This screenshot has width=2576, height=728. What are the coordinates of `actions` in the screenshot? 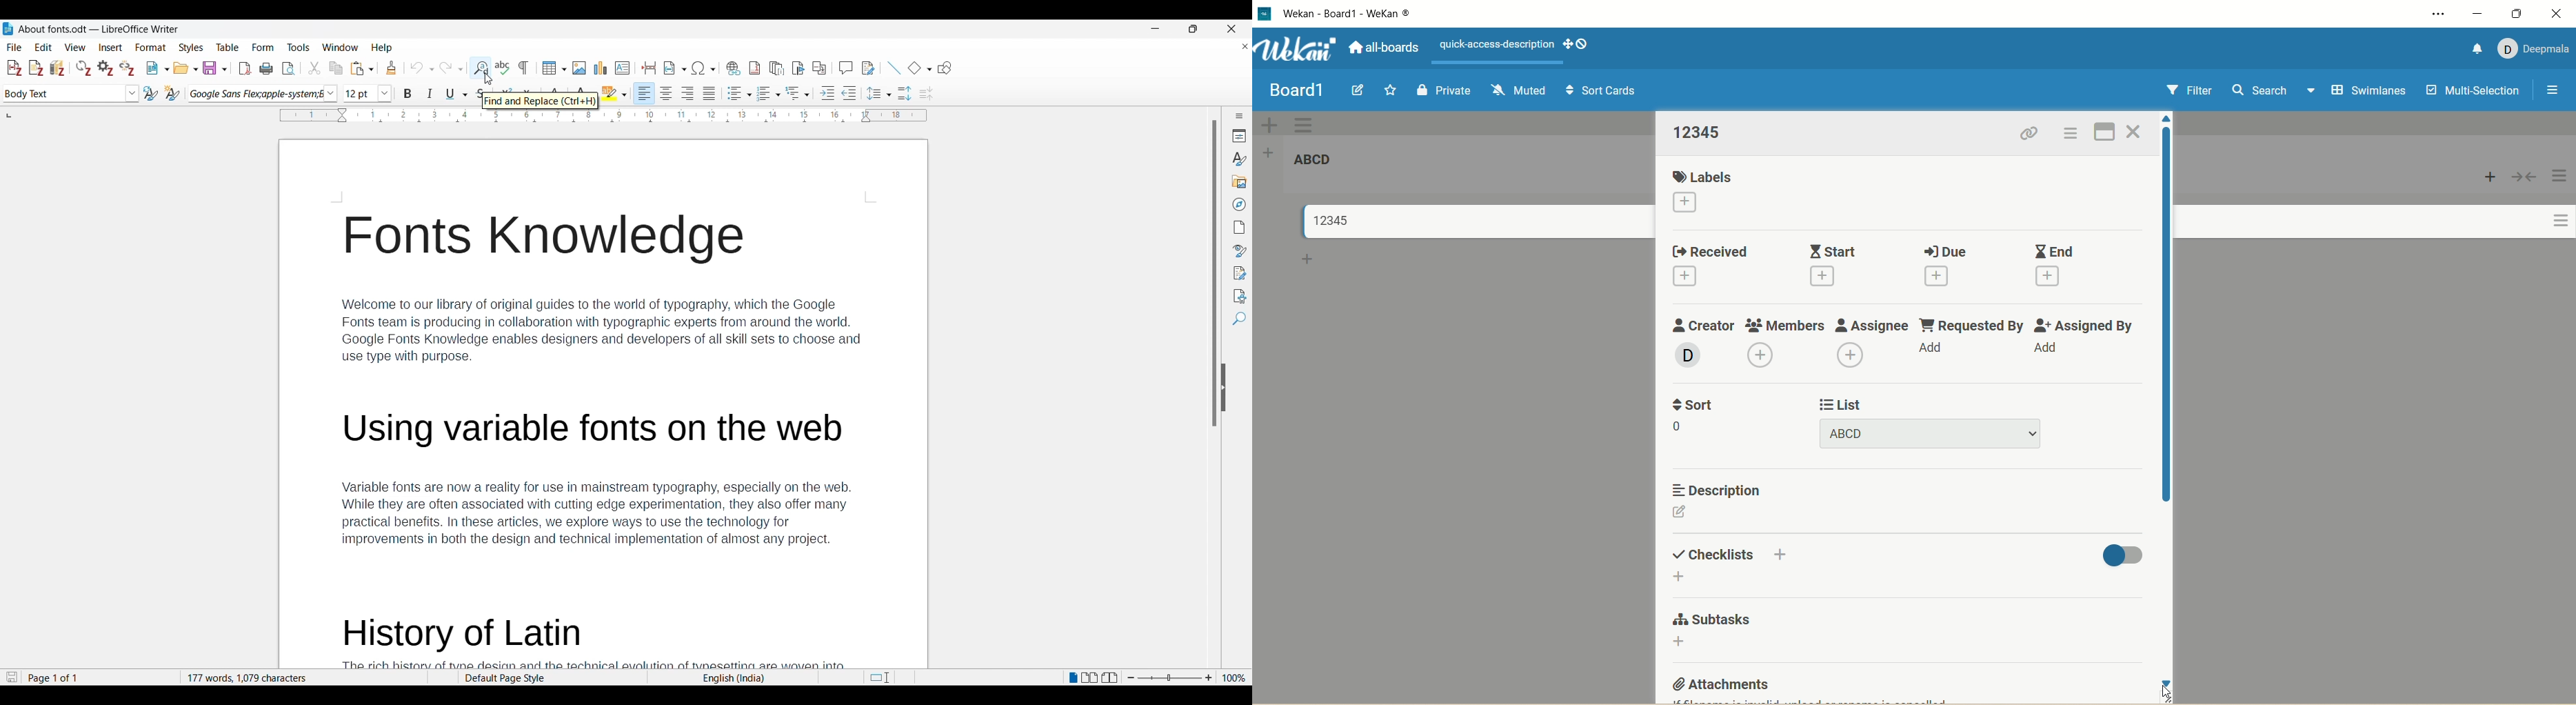 It's located at (2555, 210).